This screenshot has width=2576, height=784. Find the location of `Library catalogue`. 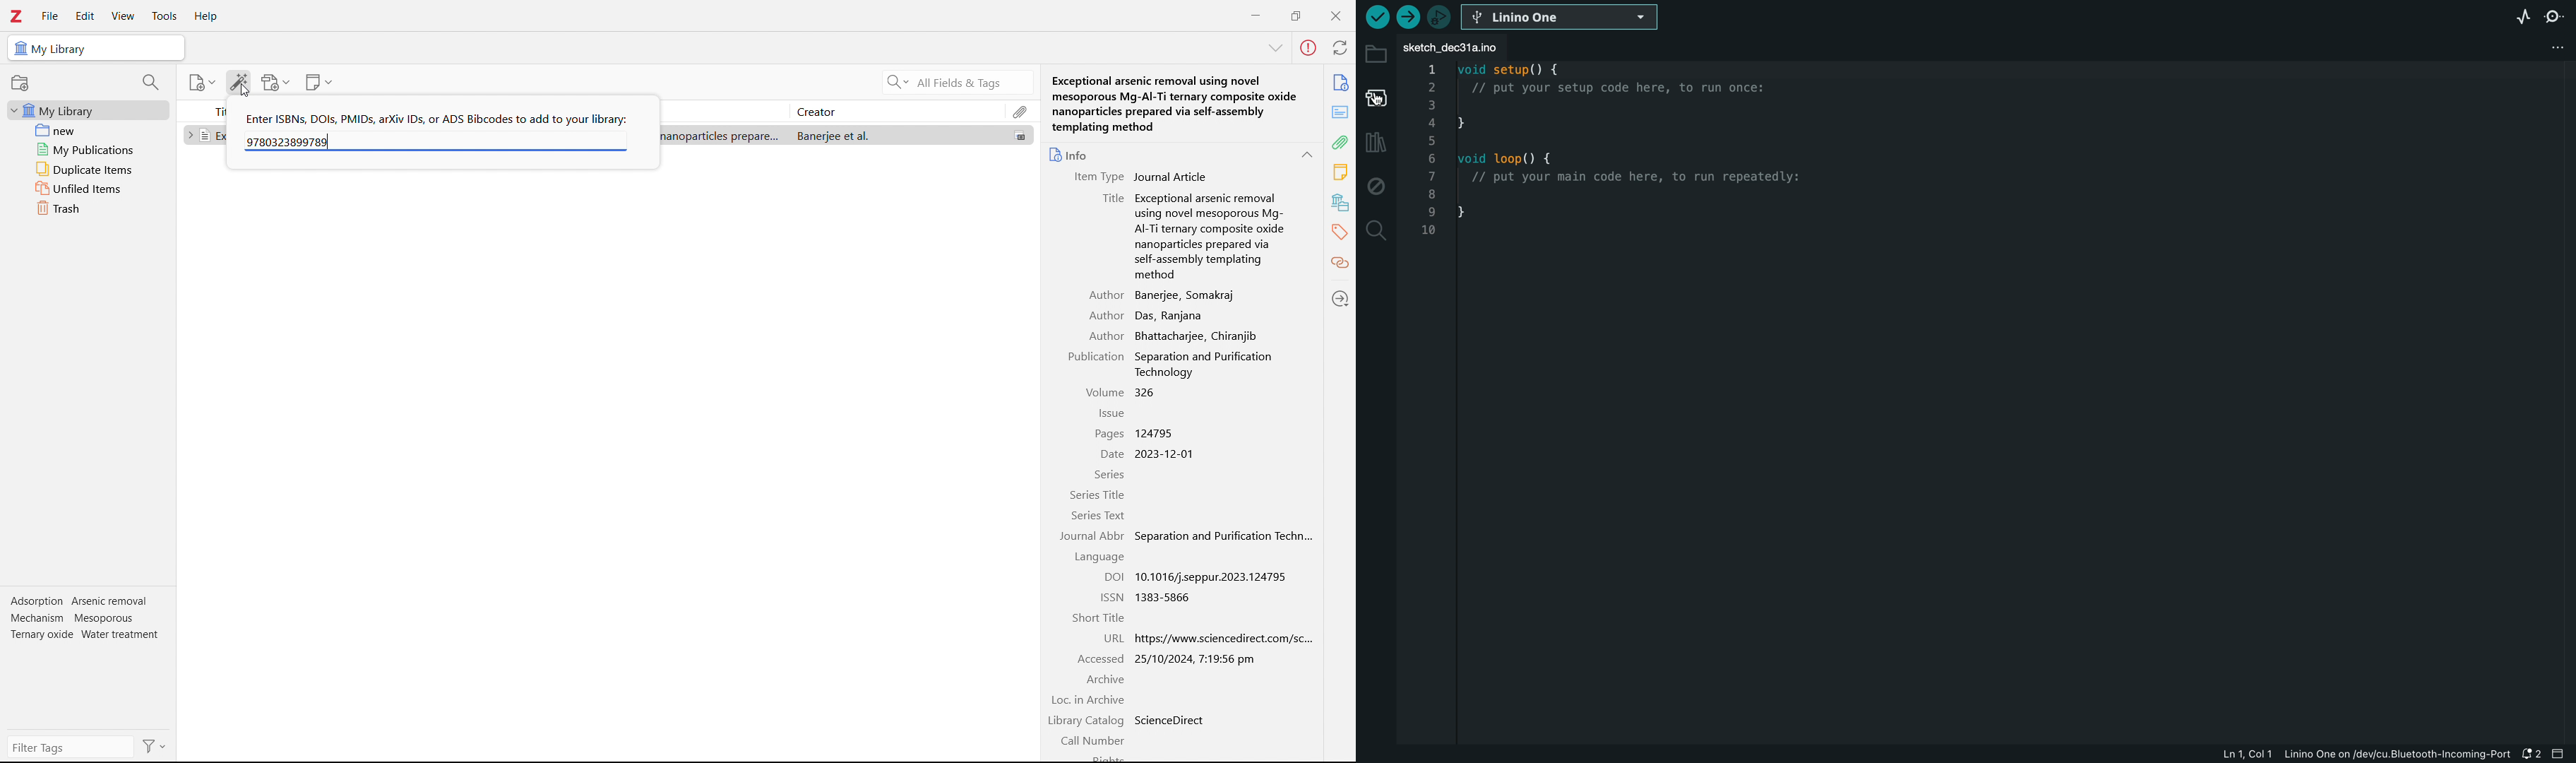

Library catalogue is located at coordinates (1087, 722).